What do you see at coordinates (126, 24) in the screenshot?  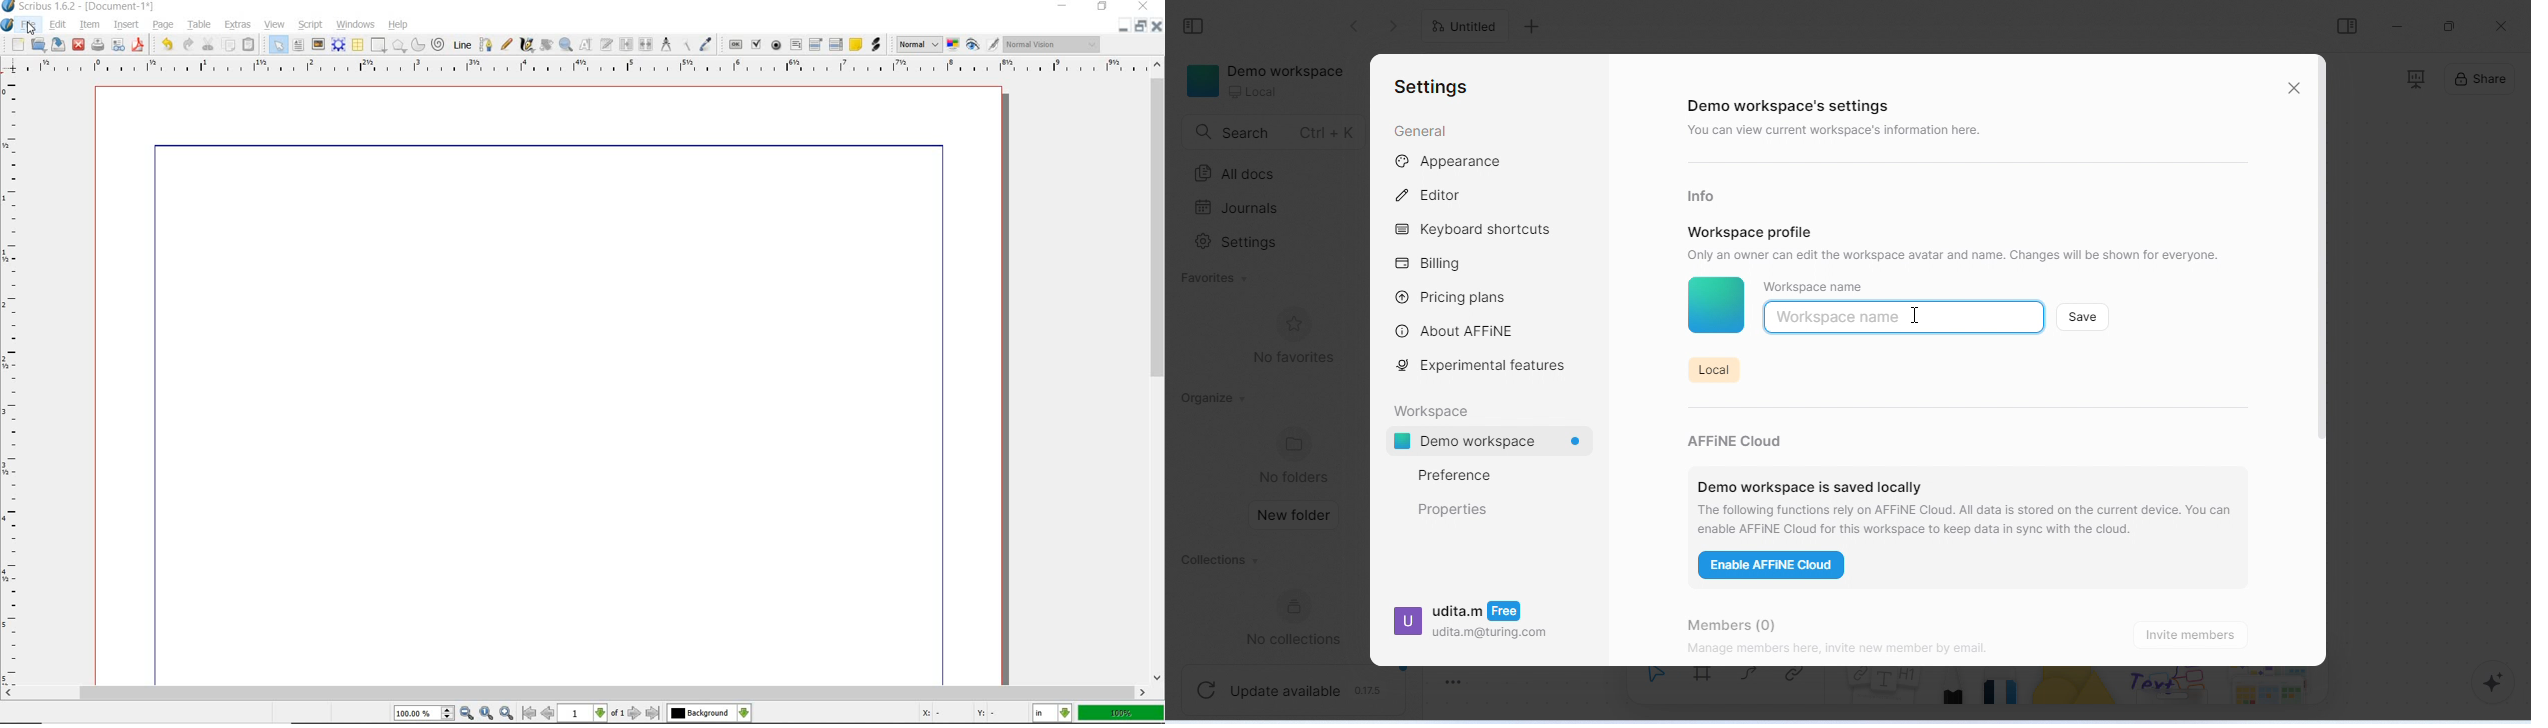 I see `insert` at bounding box center [126, 24].